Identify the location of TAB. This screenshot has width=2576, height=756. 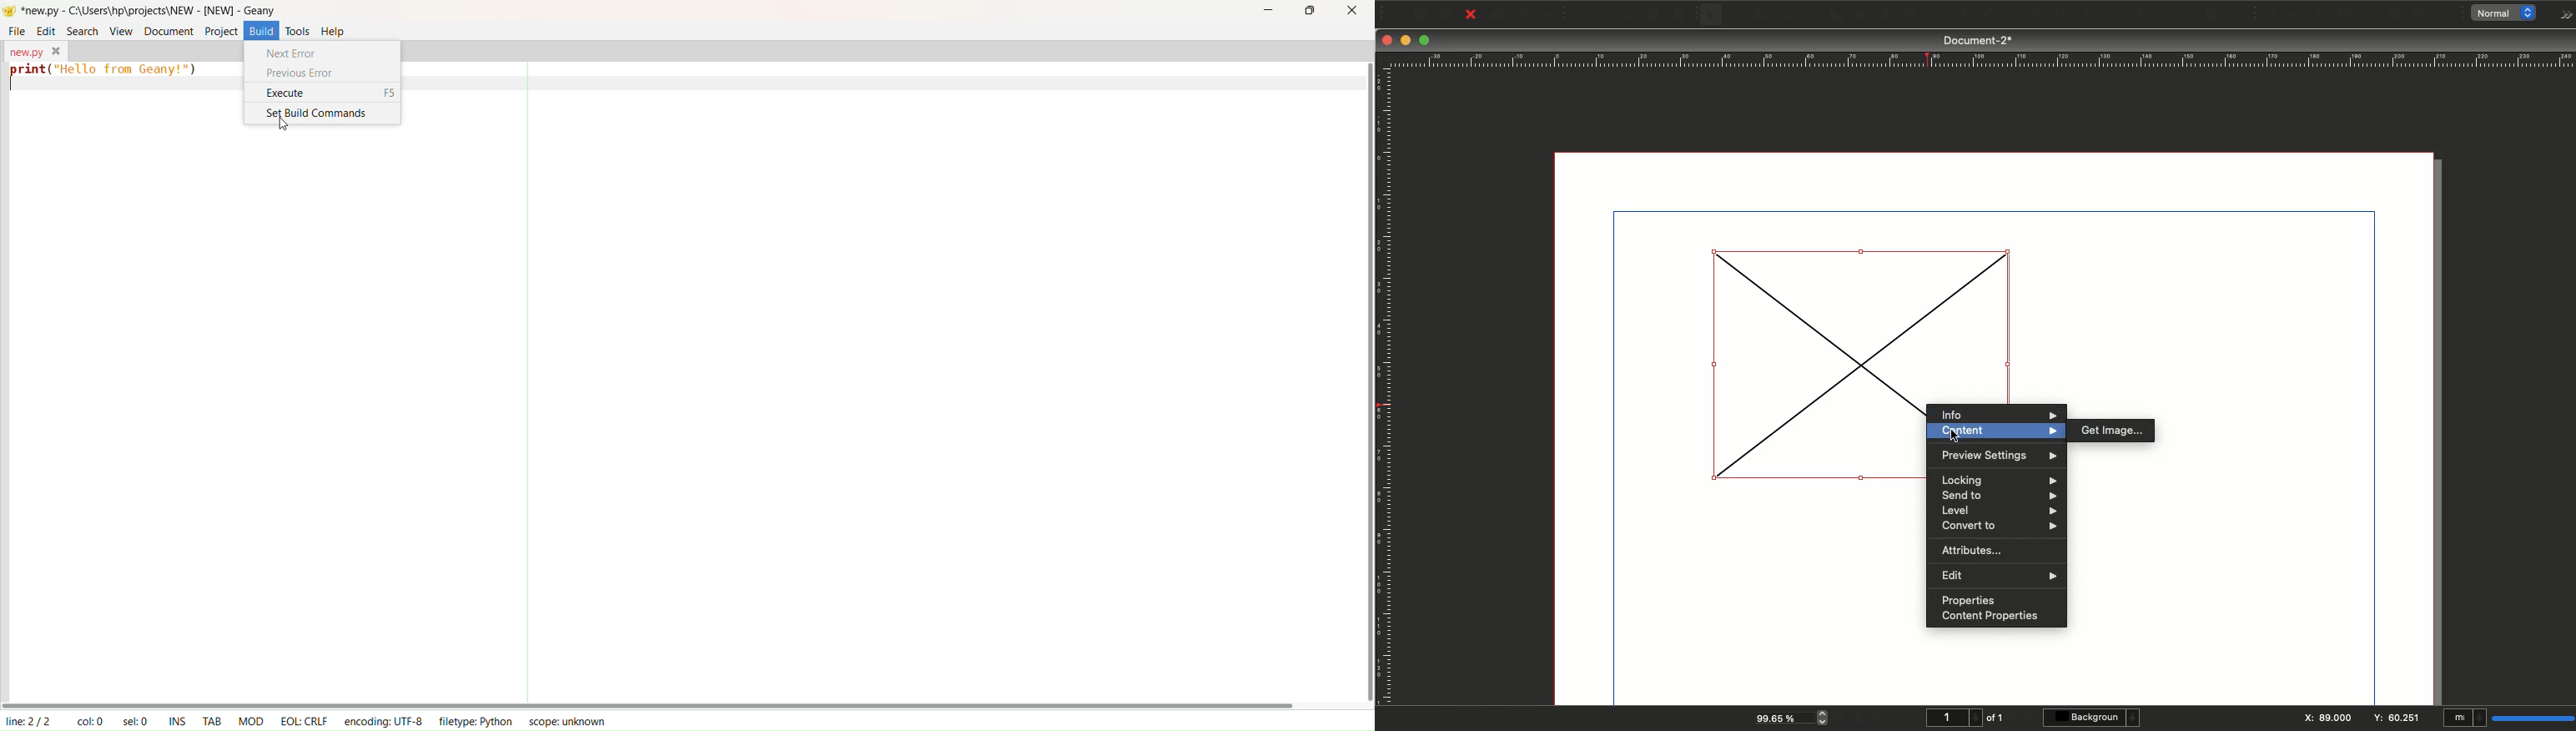
(212, 720).